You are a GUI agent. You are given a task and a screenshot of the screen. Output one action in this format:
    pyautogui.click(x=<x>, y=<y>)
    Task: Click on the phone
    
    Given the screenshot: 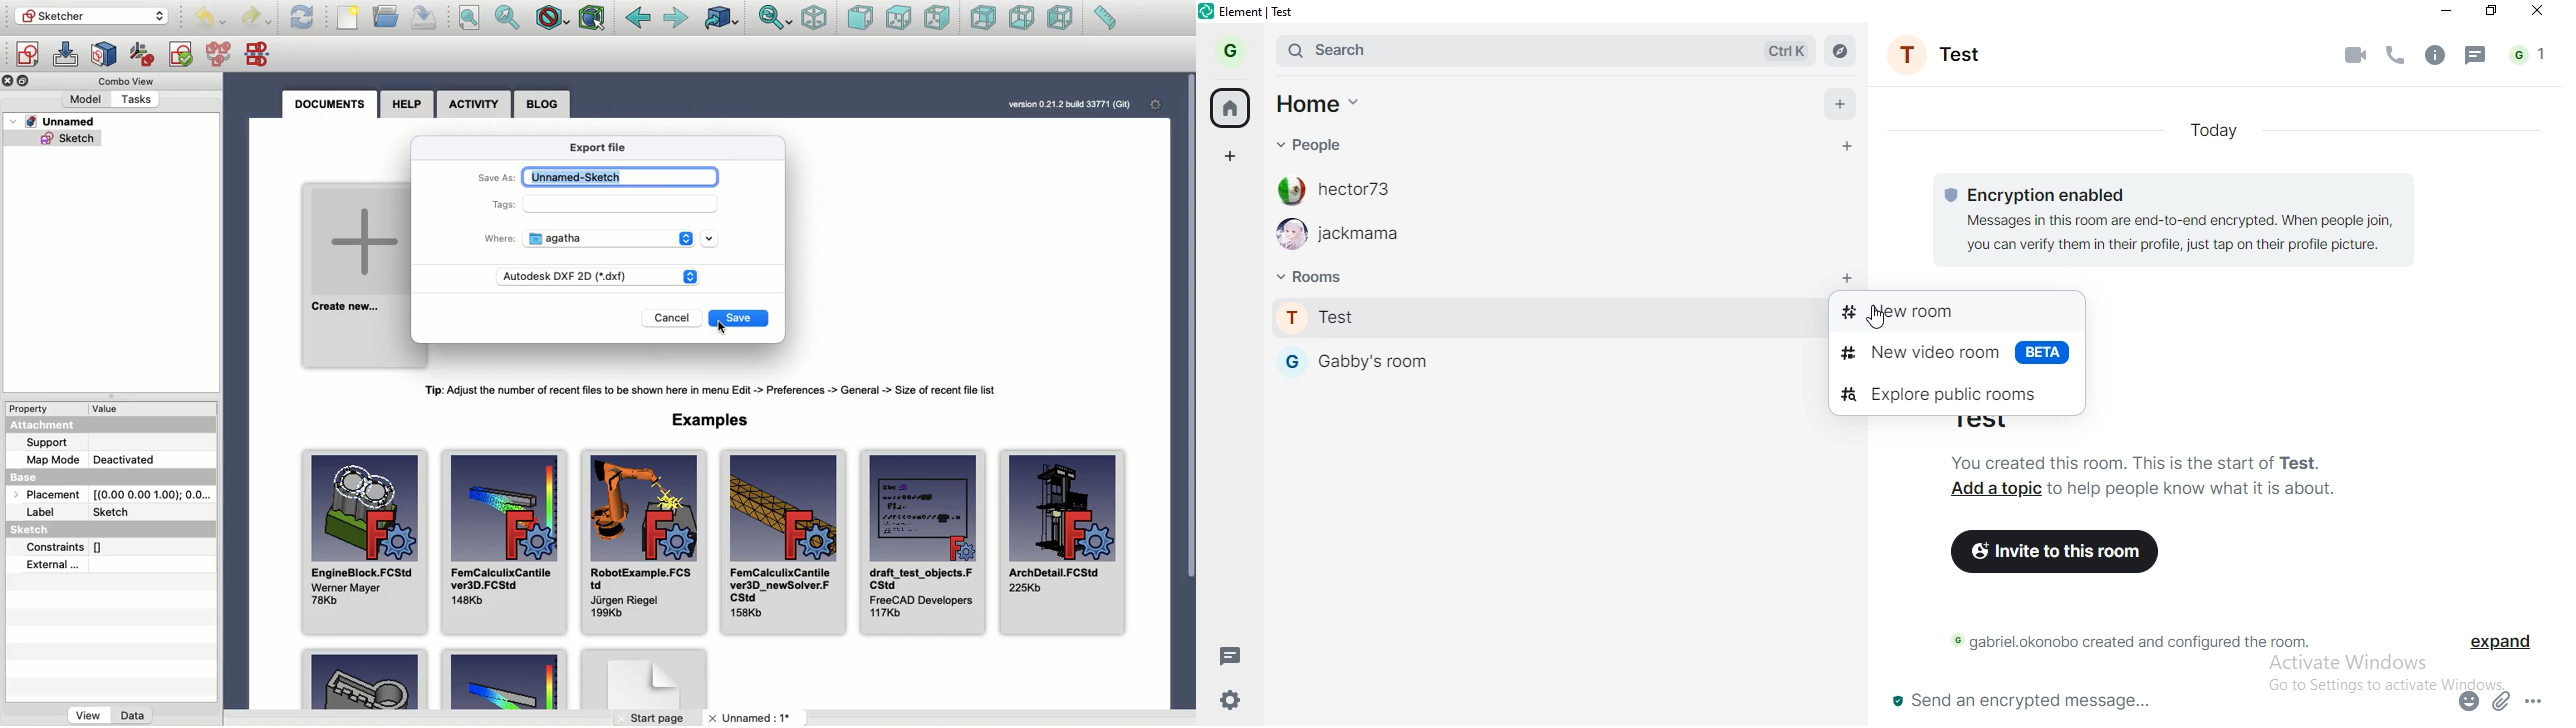 What is the action you would take?
    pyautogui.click(x=2397, y=54)
    